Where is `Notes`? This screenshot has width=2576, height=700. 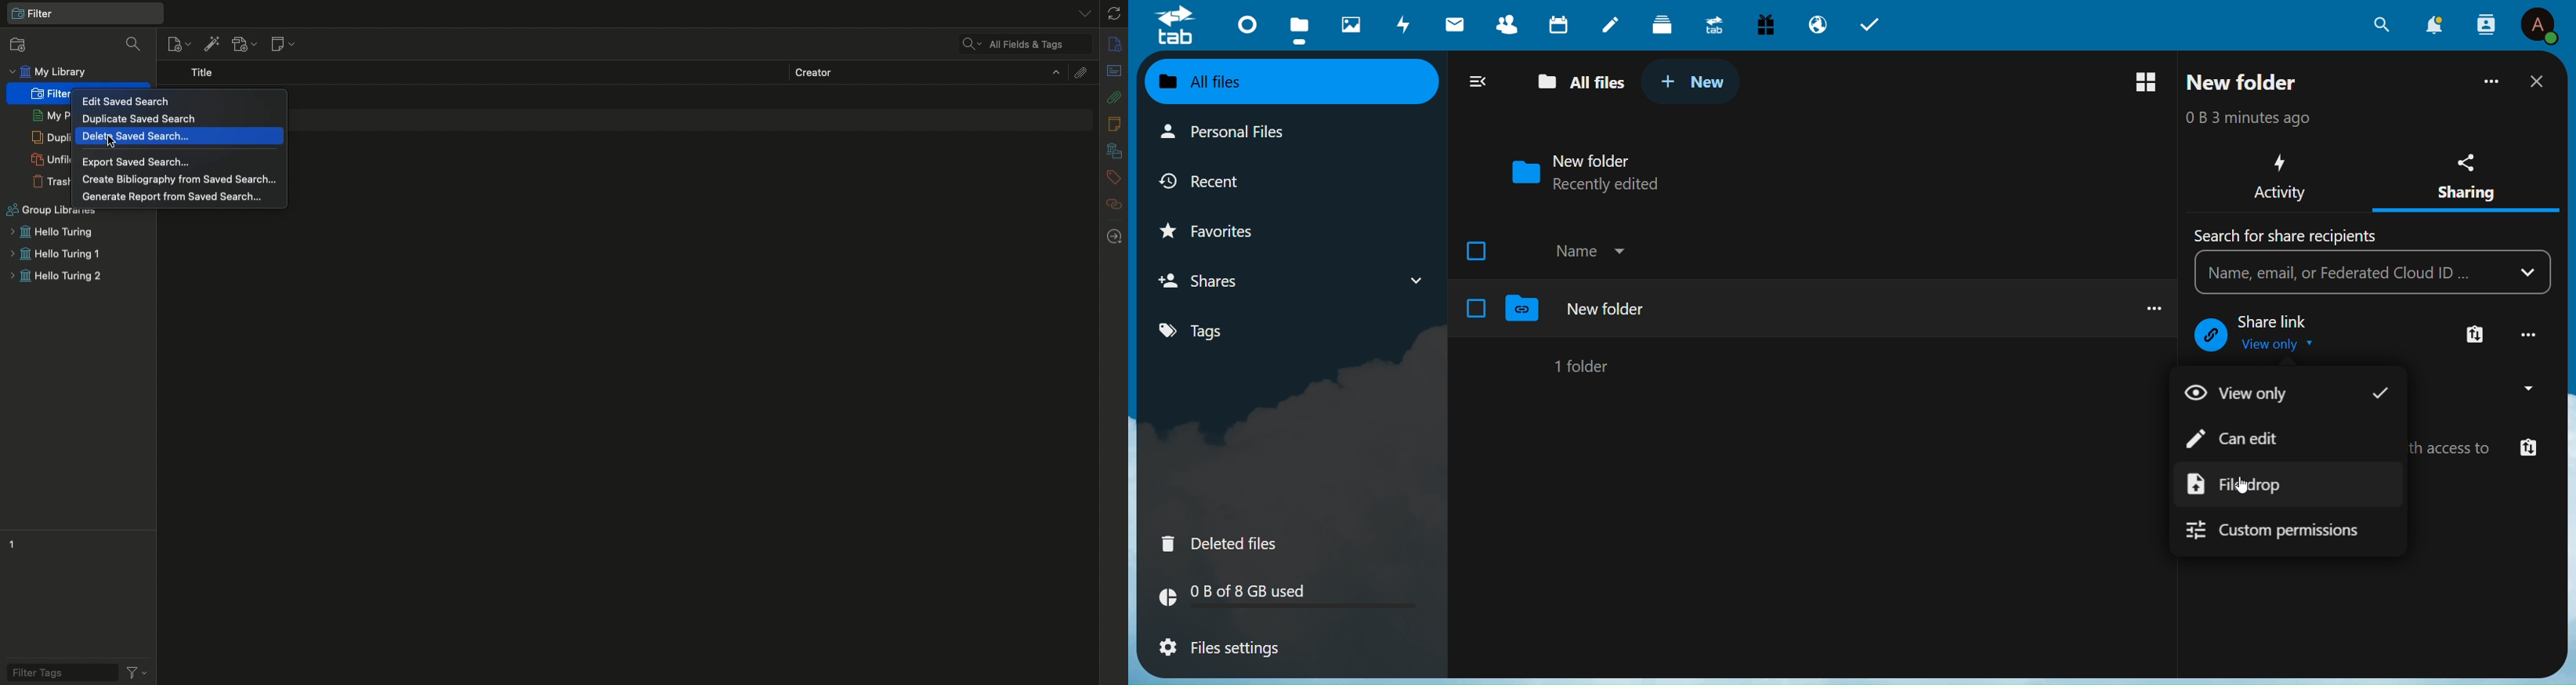 Notes is located at coordinates (1116, 124).